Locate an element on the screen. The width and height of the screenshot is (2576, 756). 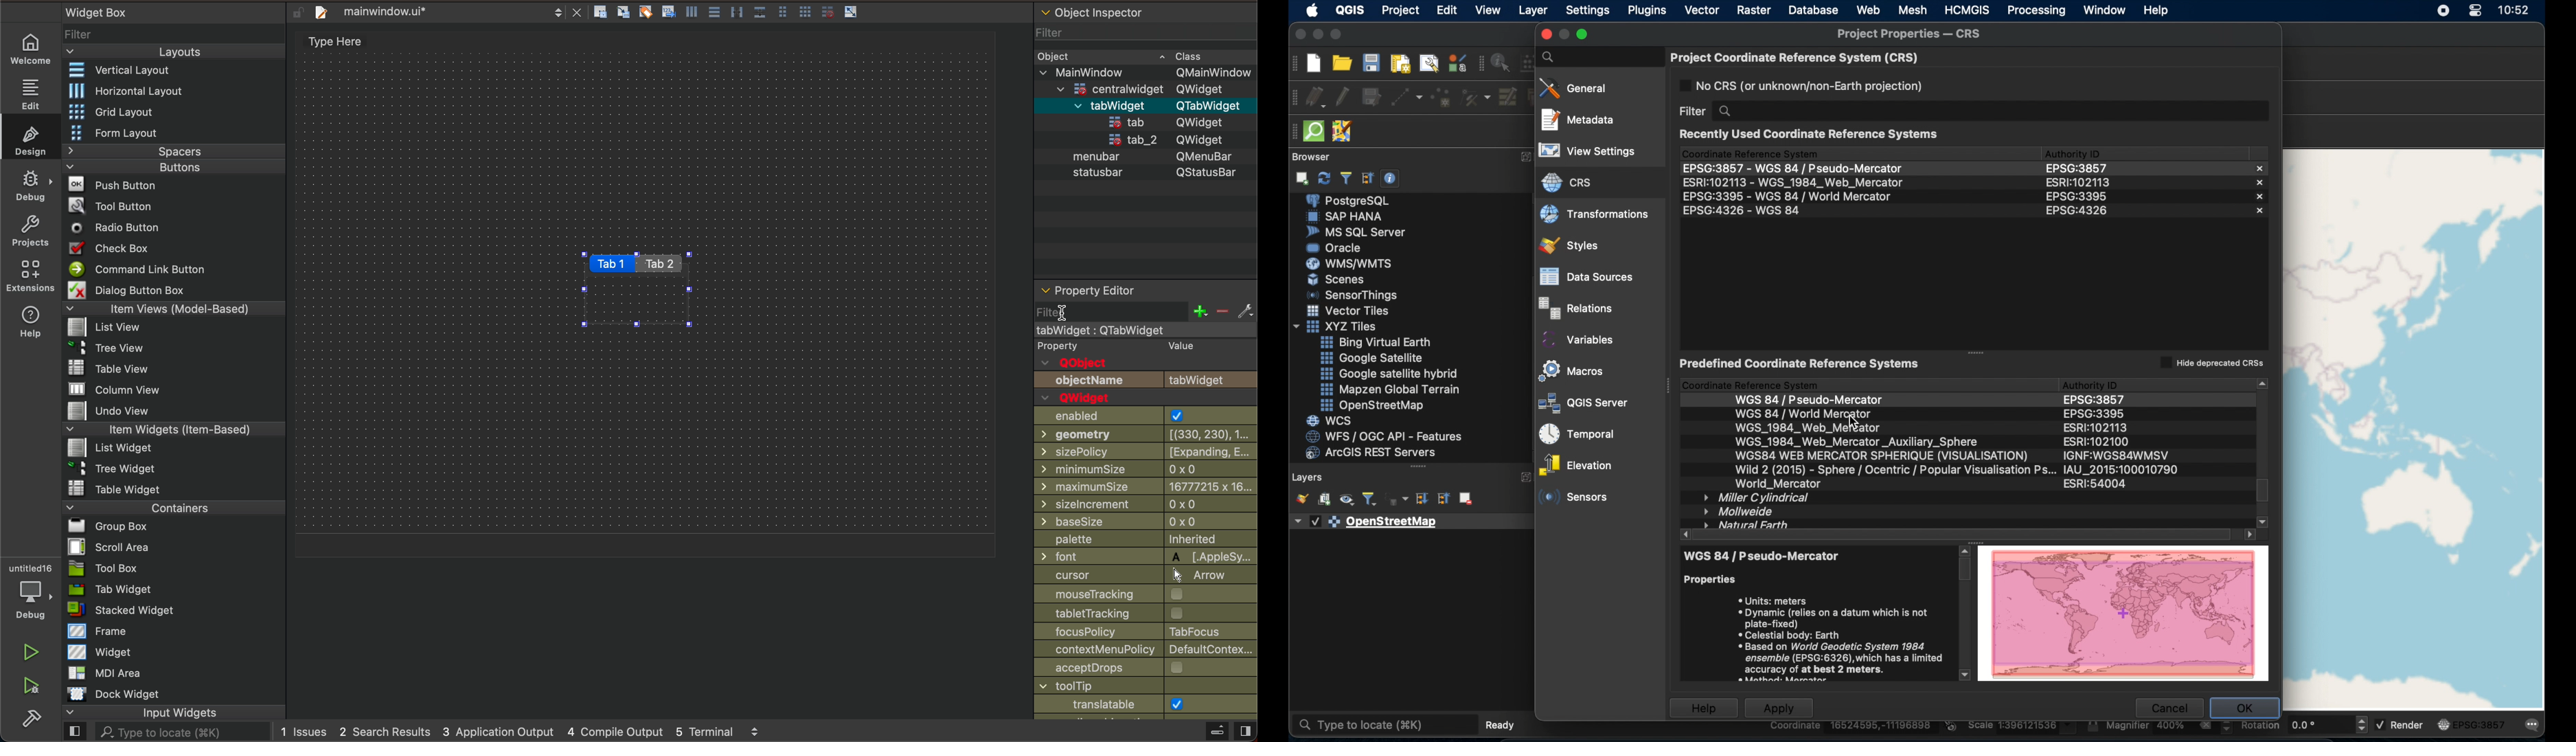
view settings is located at coordinates (1592, 151).